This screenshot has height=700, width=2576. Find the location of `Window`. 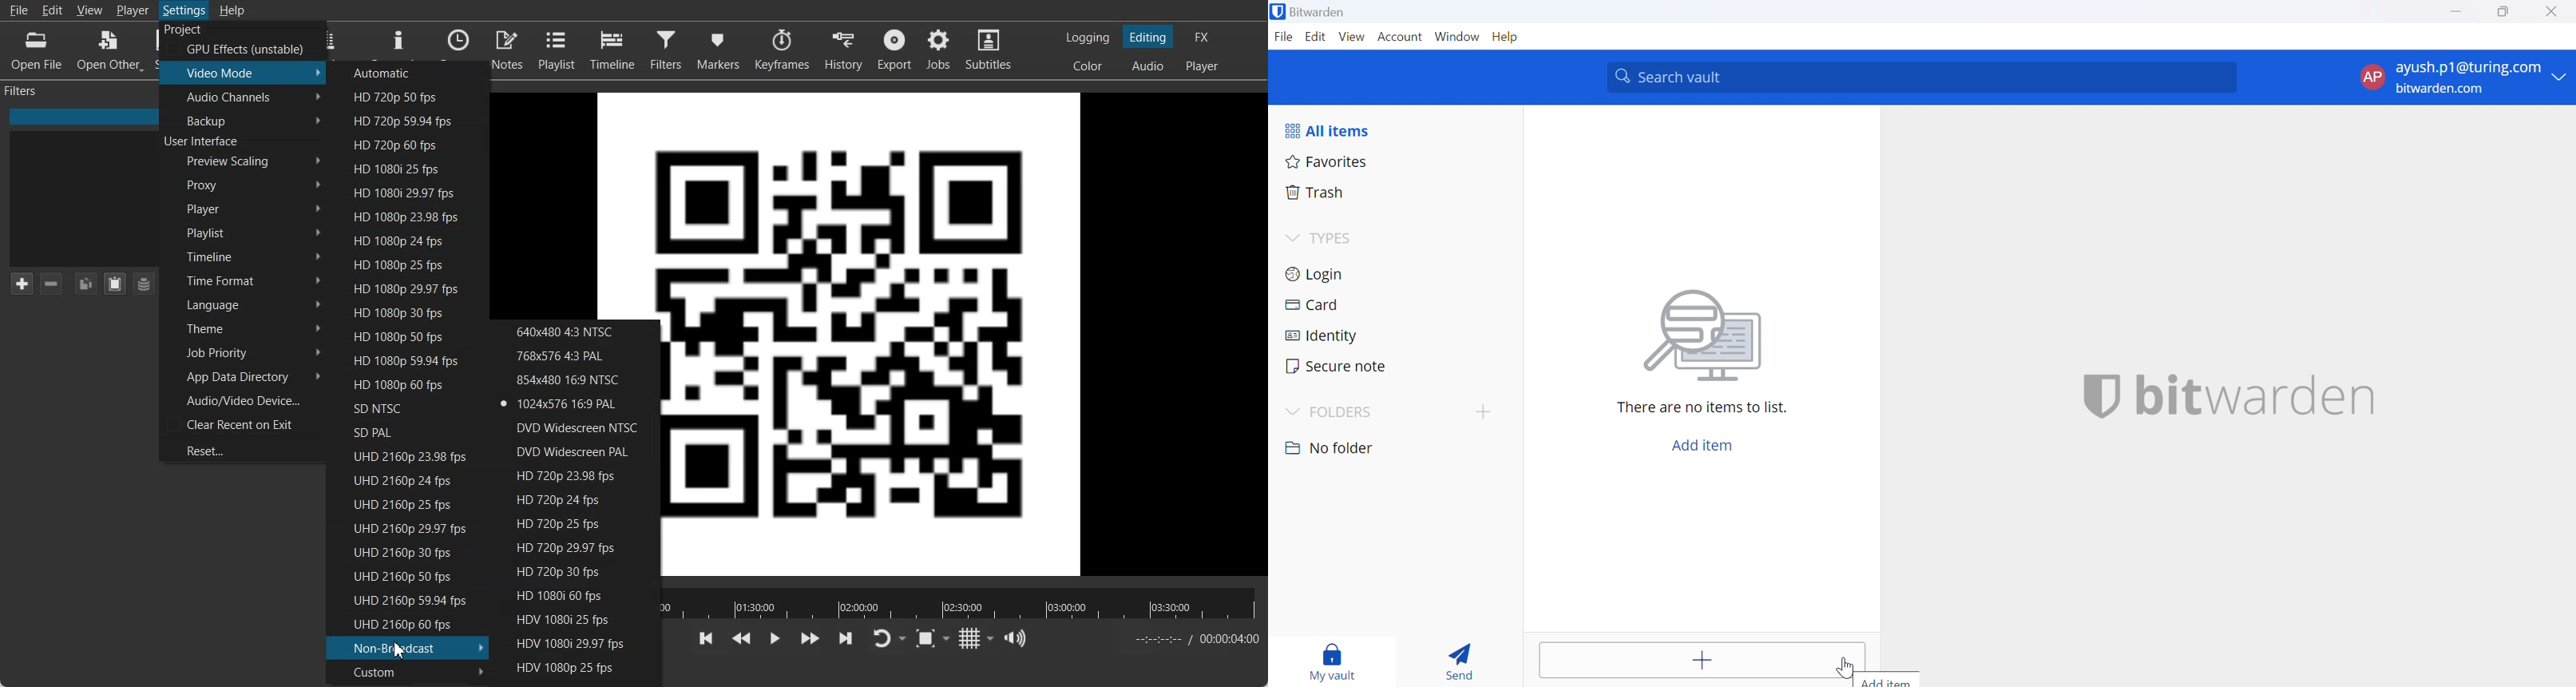

Window is located at coordinates (1457, 36).